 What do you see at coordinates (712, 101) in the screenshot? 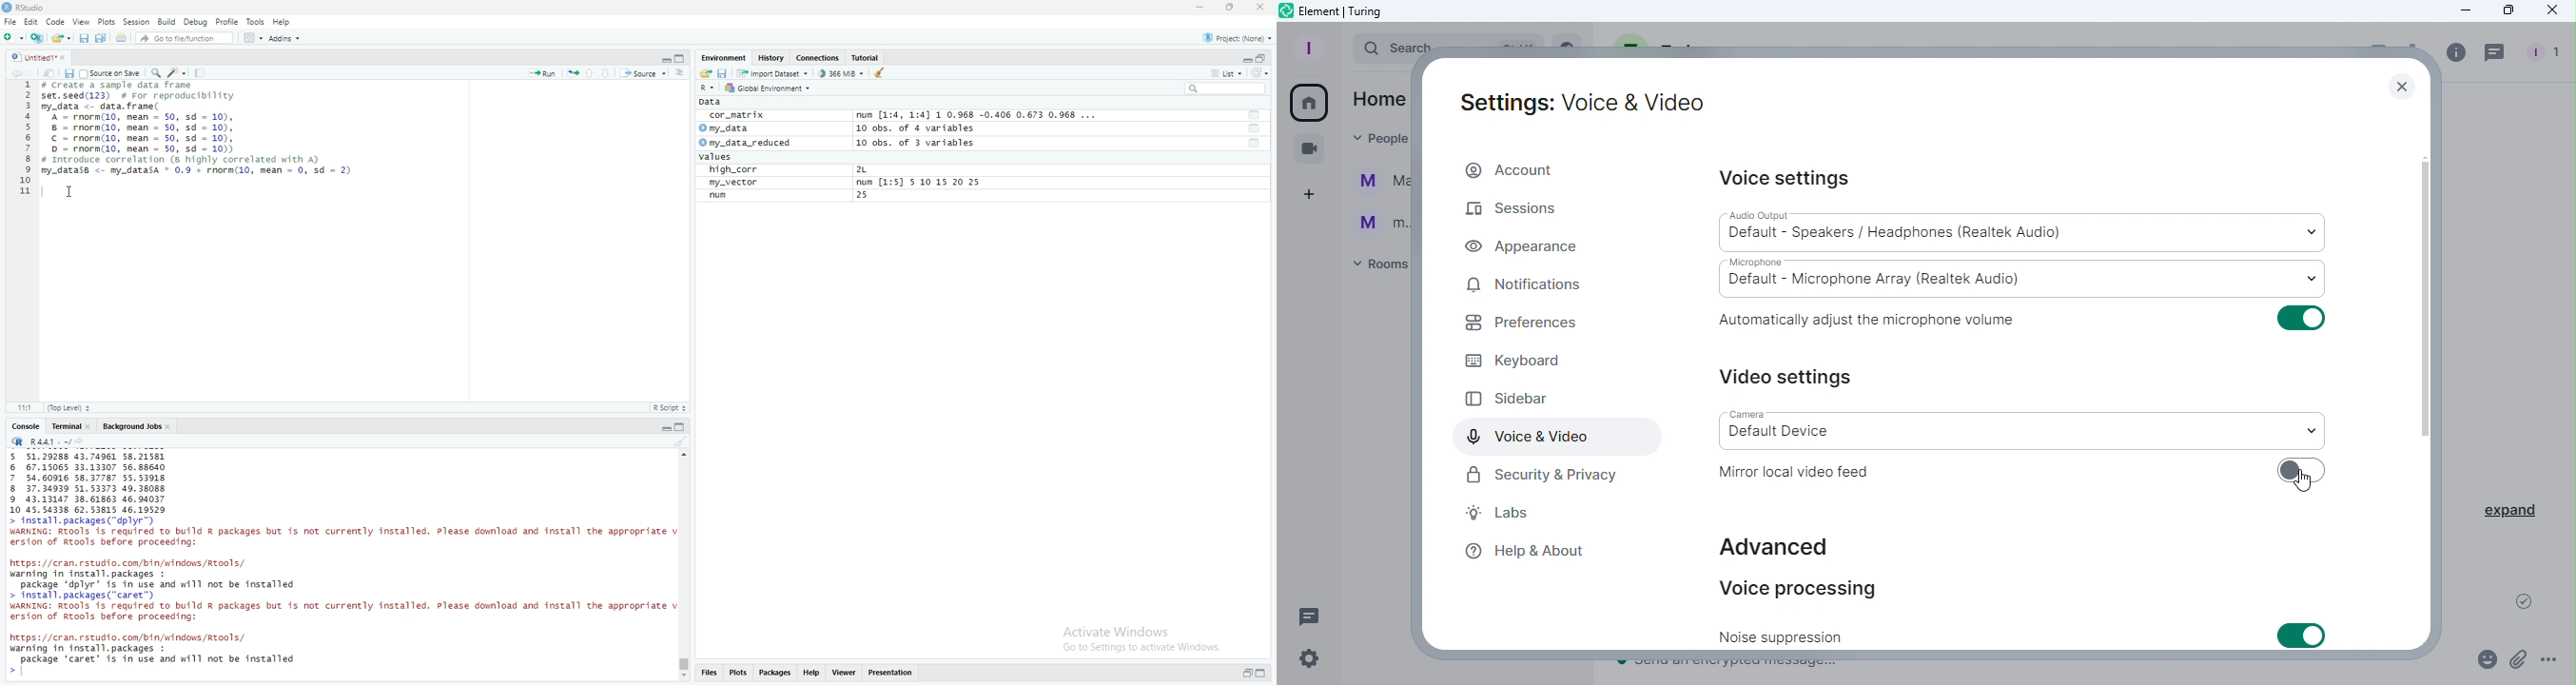
I see `Data ` at bounding box center [712, 101].